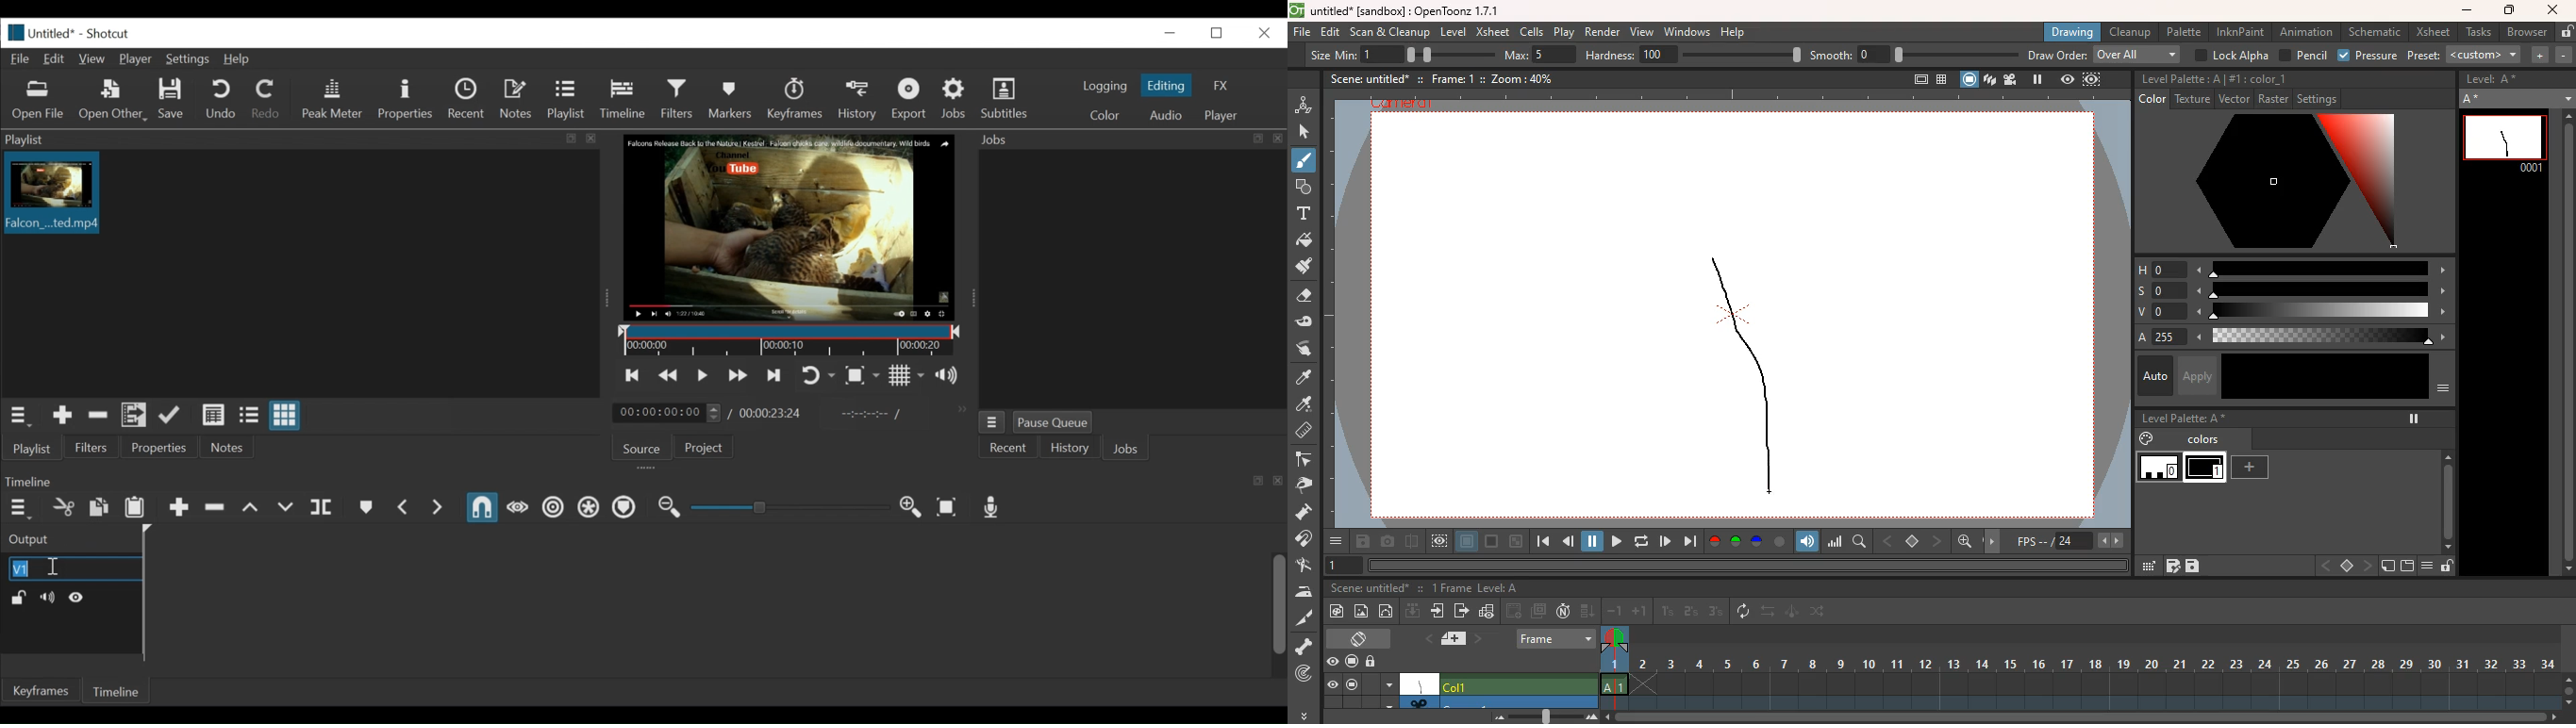  Describe the element at coordinates (2094, 666) in the screenshot. I see `frames` at that location.